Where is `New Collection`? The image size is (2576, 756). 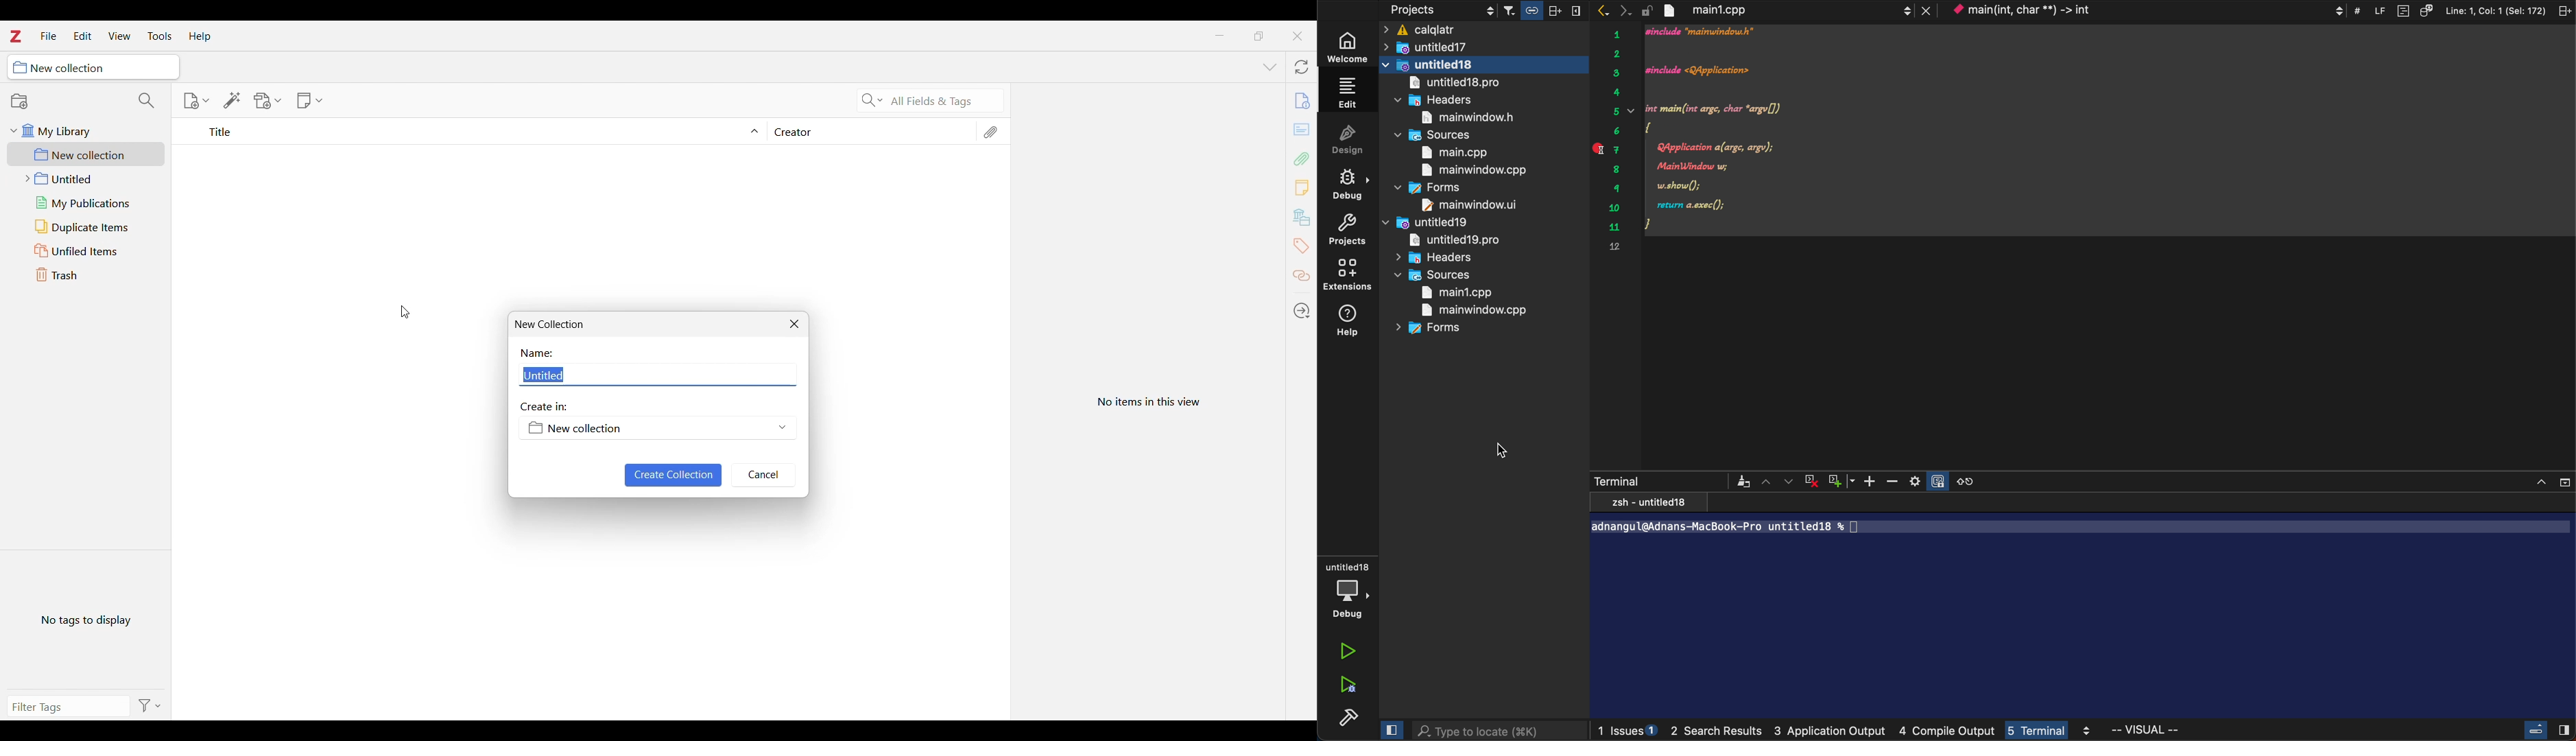 New Collection is located at coordinates (554, 325).